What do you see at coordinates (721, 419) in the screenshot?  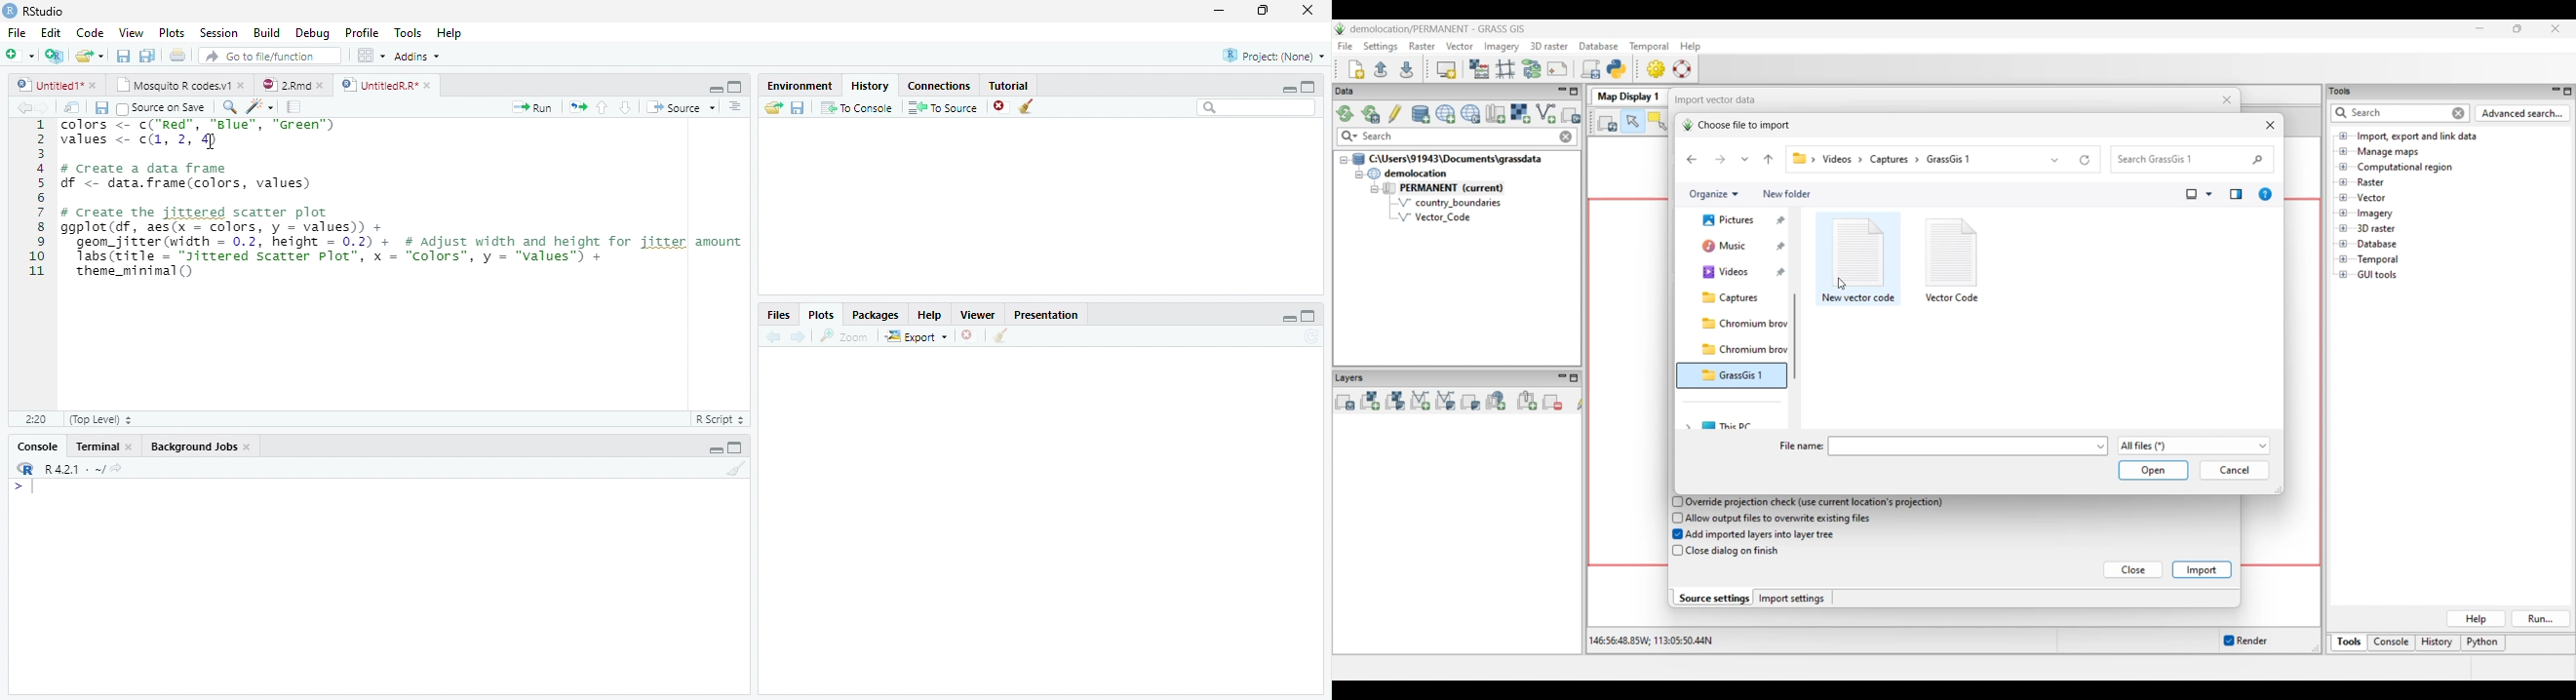 I see `R Script` at bounding box center [721, 419].